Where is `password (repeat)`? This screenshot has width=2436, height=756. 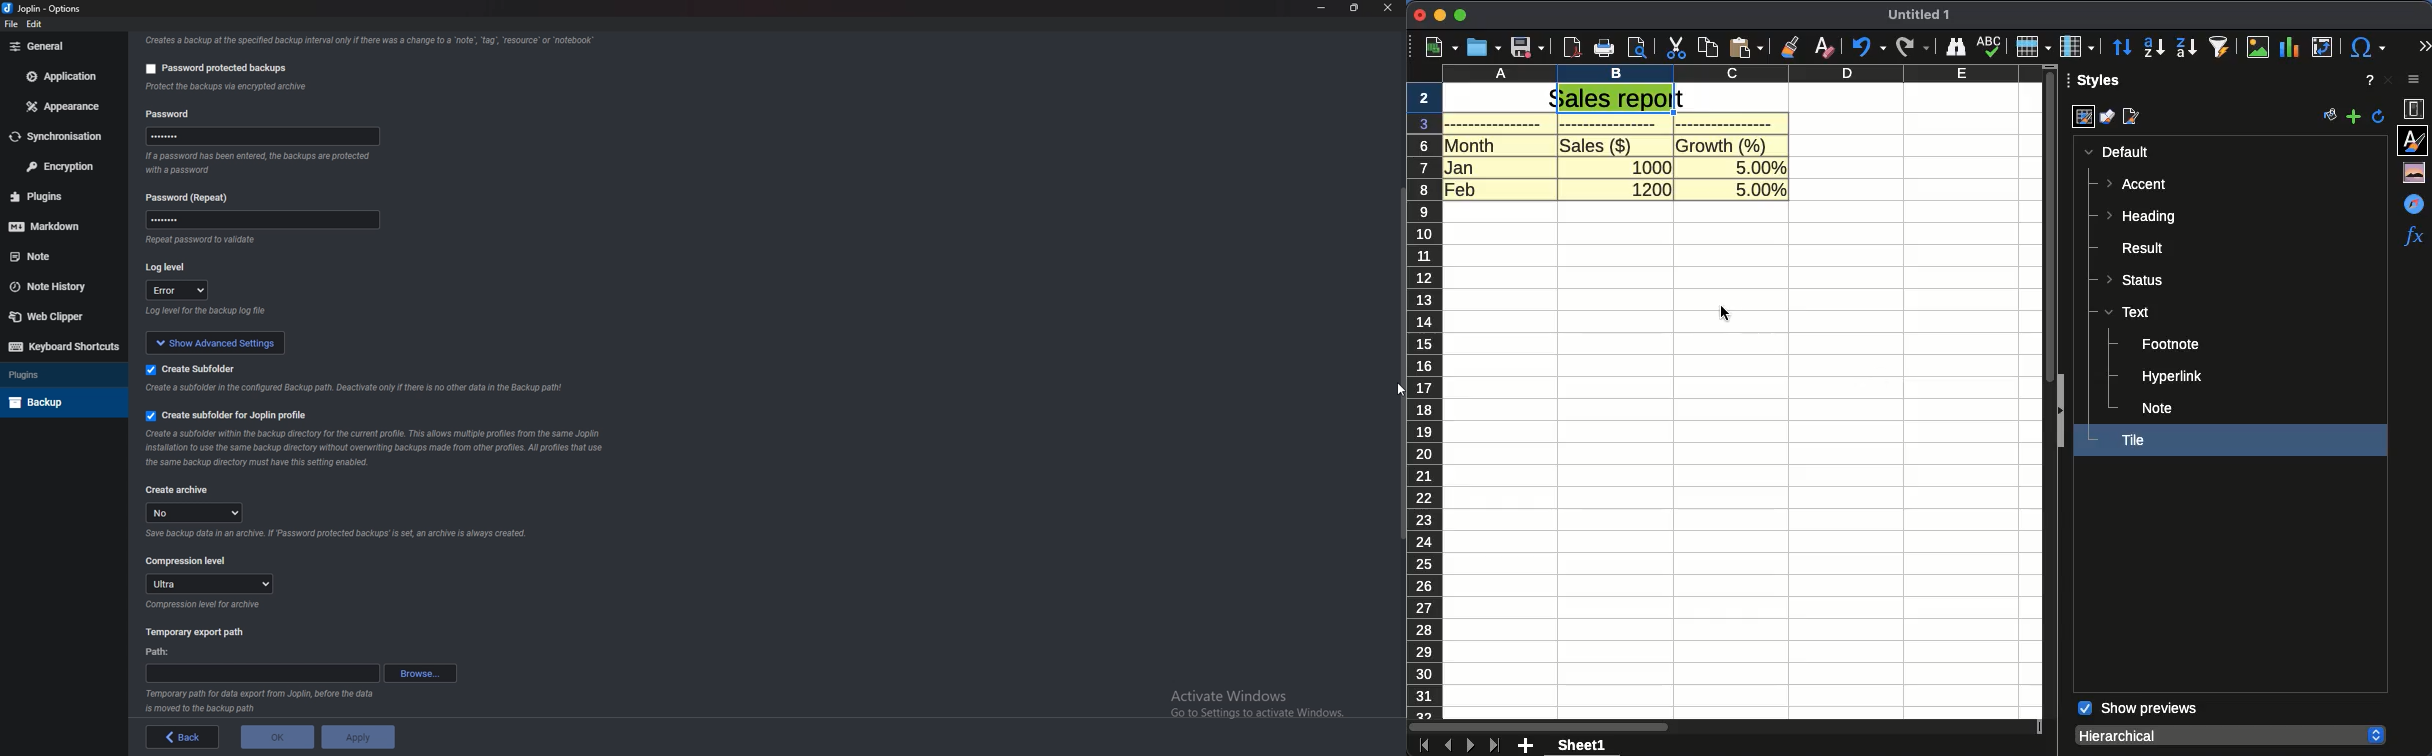
password (repeat) is located at coordinates (193, 197).